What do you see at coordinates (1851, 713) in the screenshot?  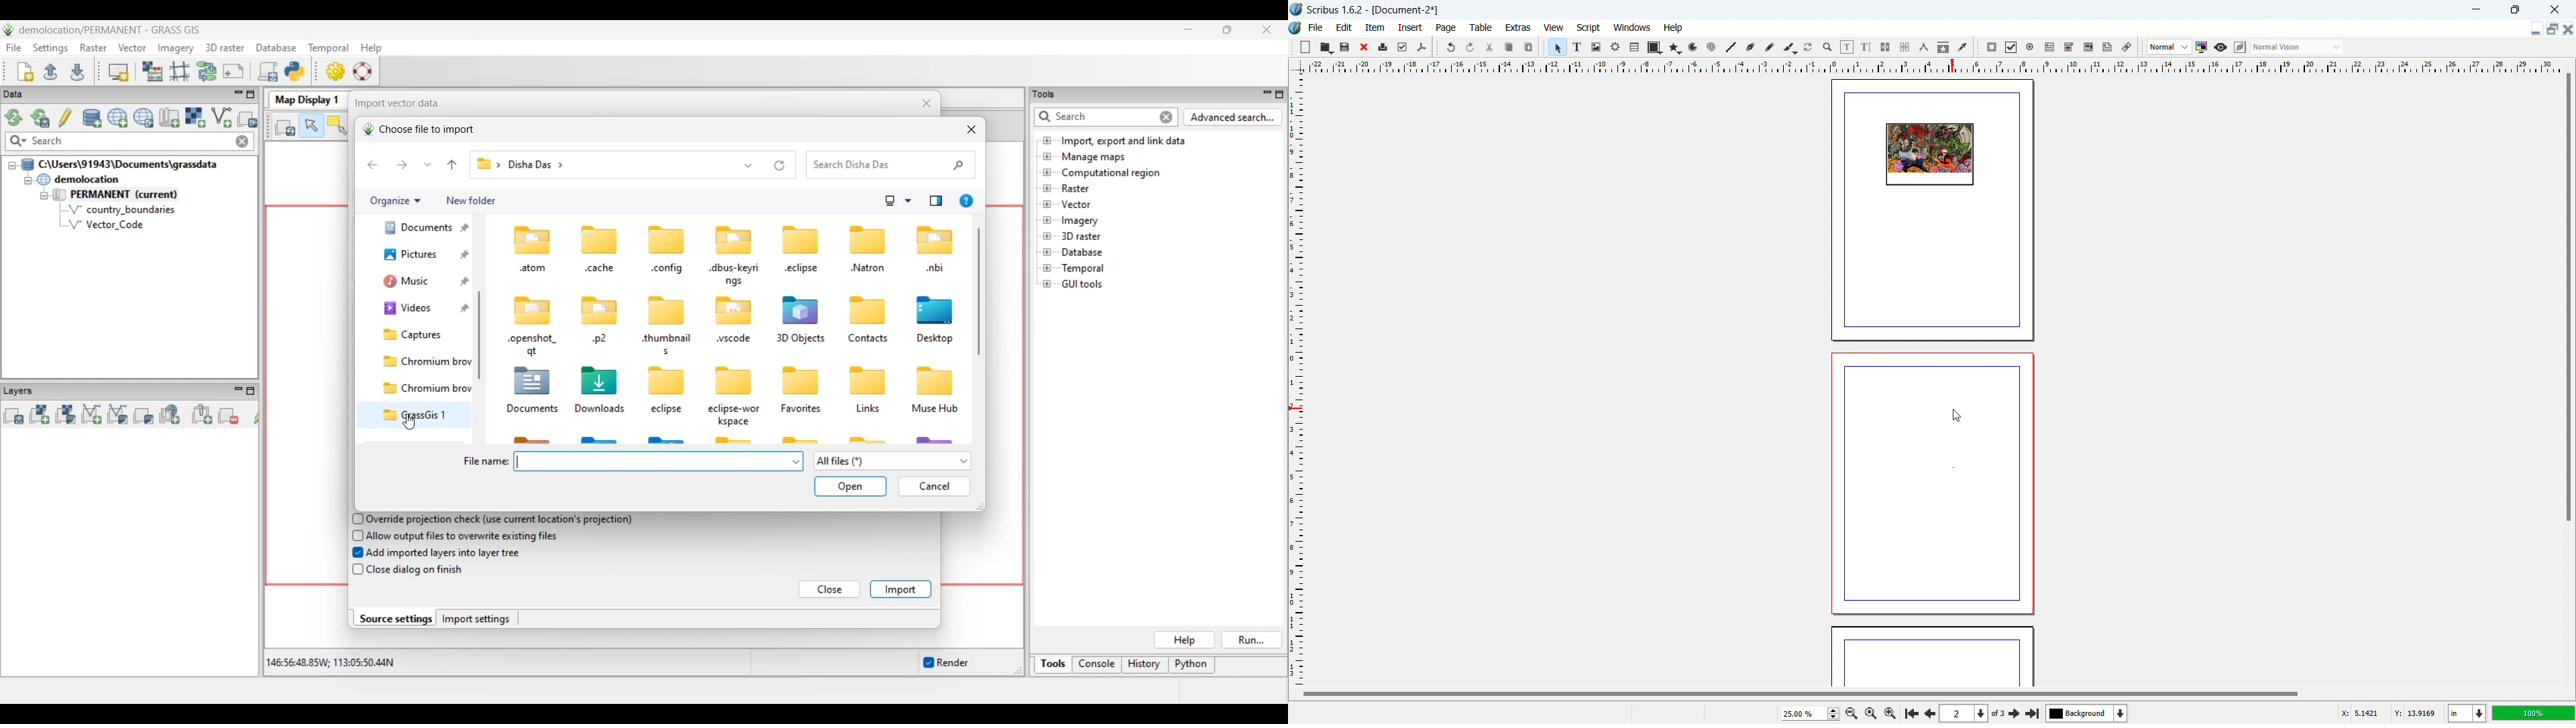 I see `zoom out by the stepping value in tool preference` at bounding box center [1851, 713].